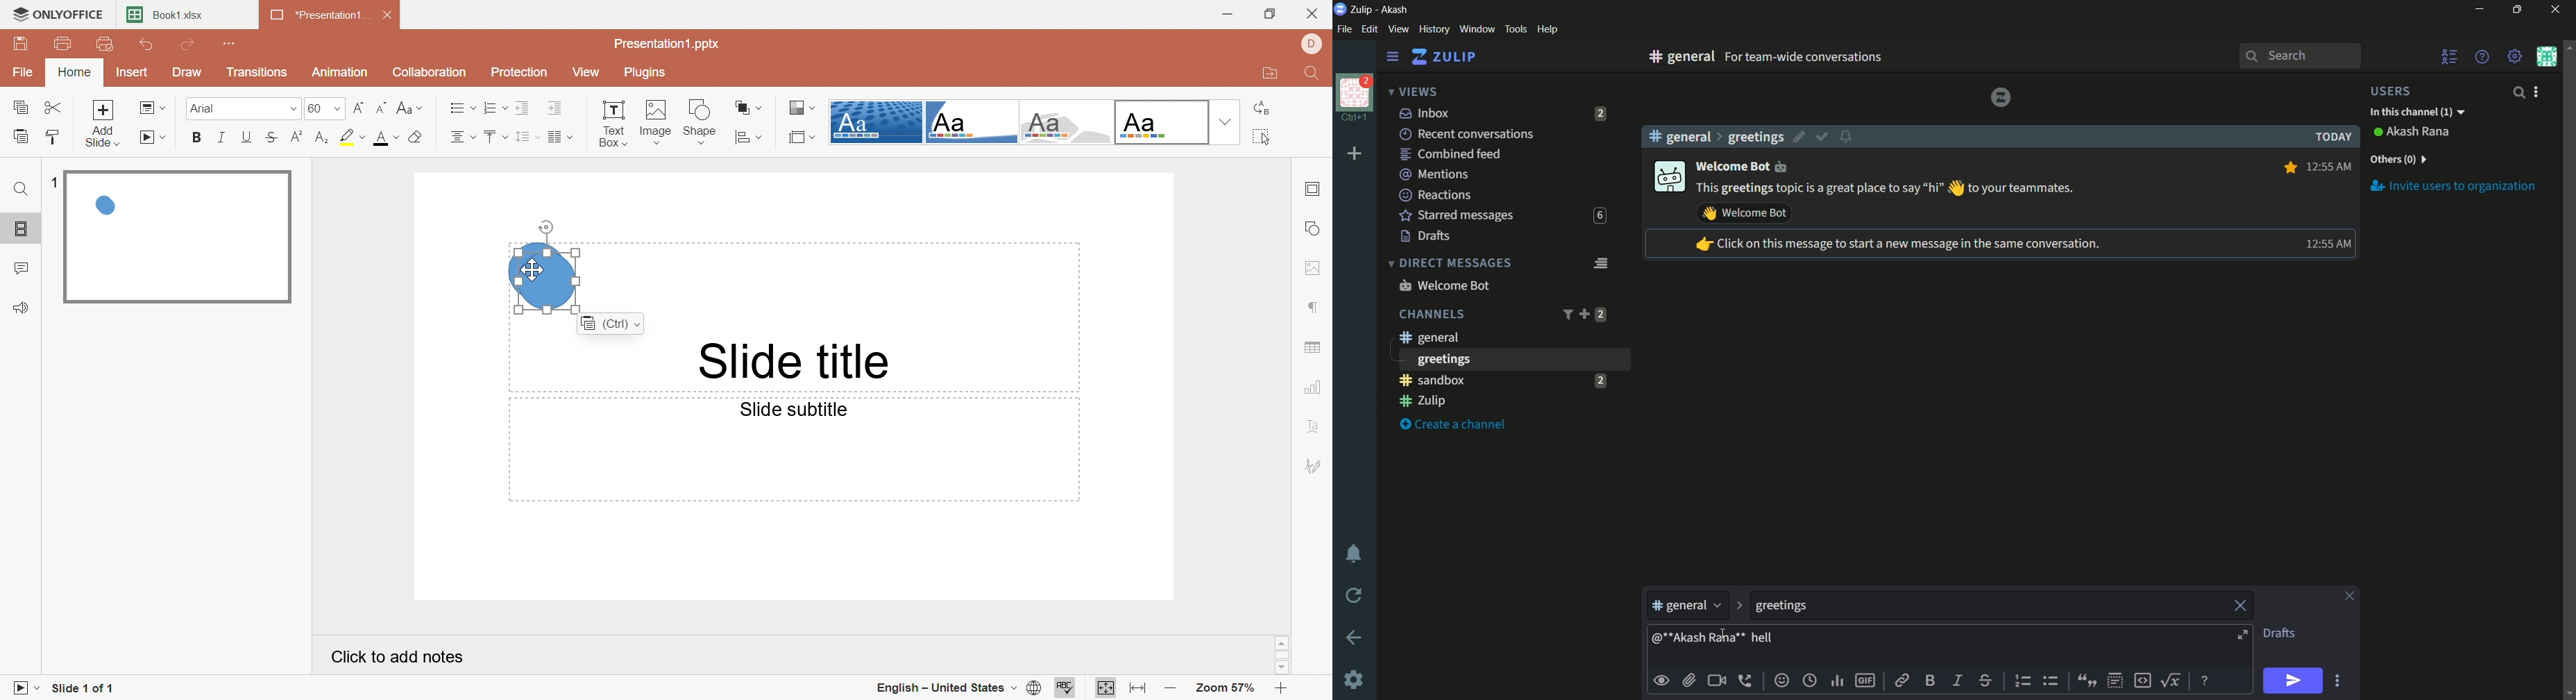 The image size is (2576, 700). Describe the element at coordinates (325, 108) in the screenshot. I see `Font size` at that location.